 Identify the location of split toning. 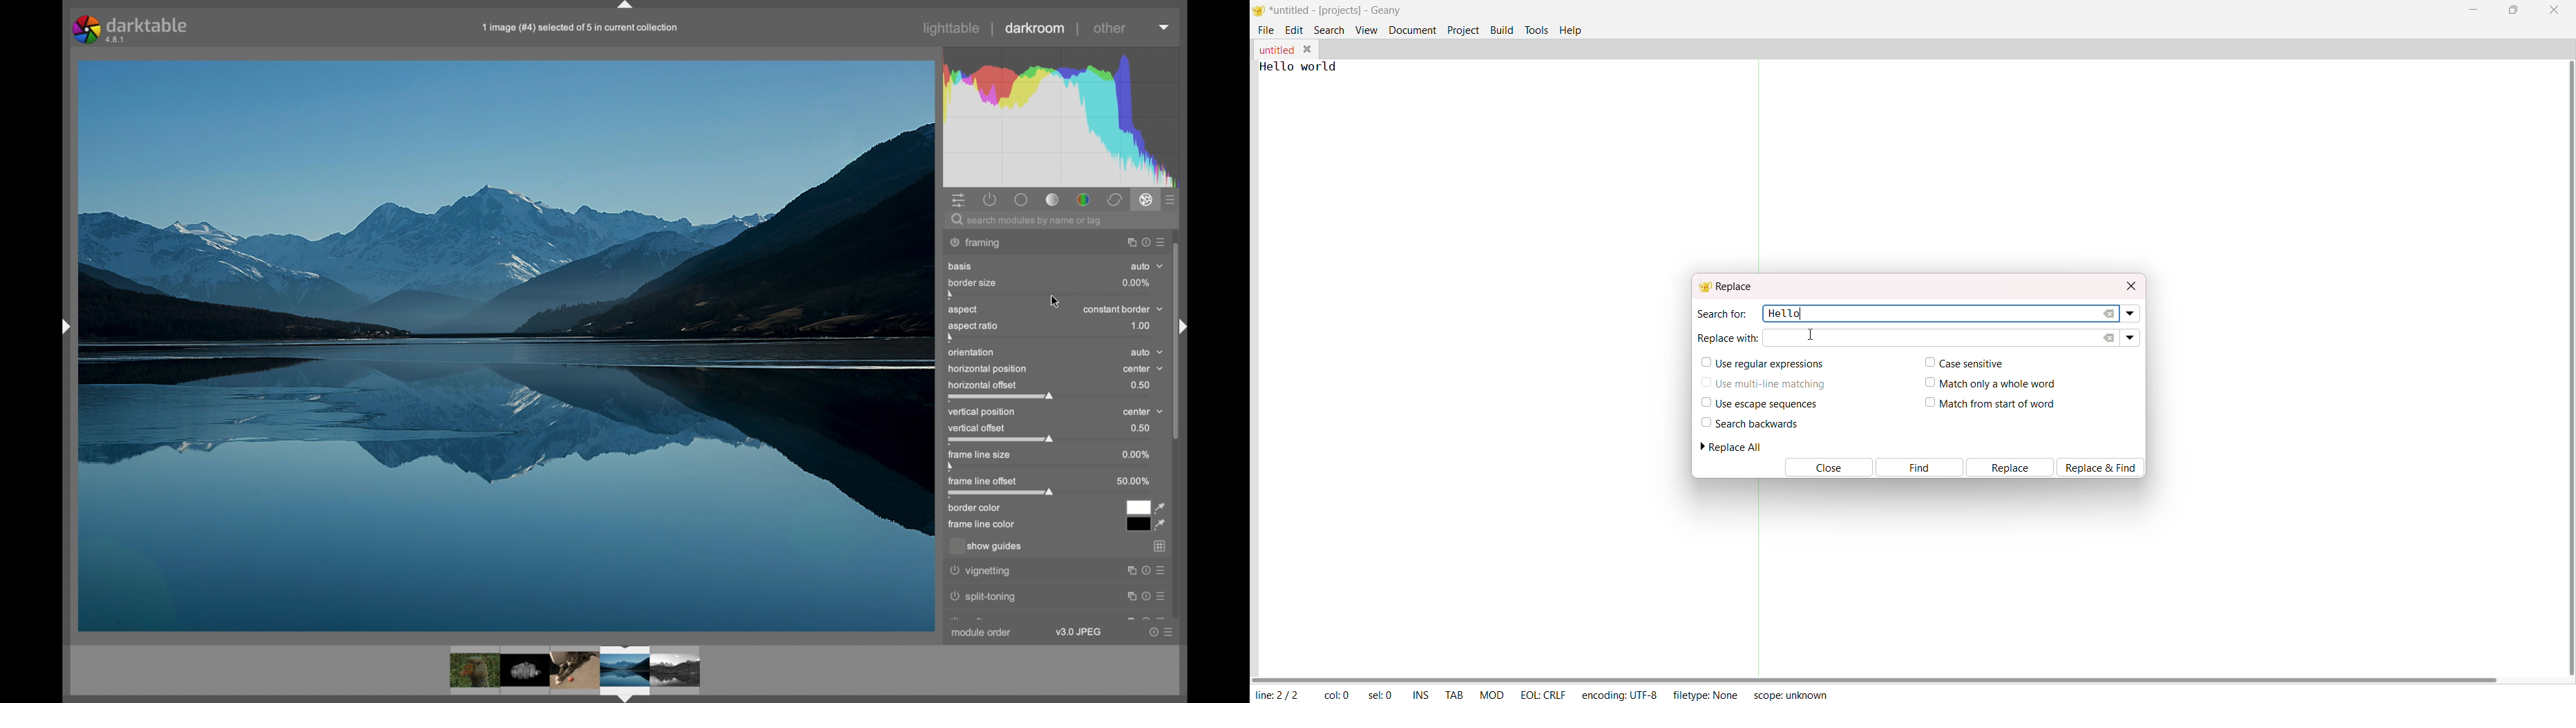
(988, 596).